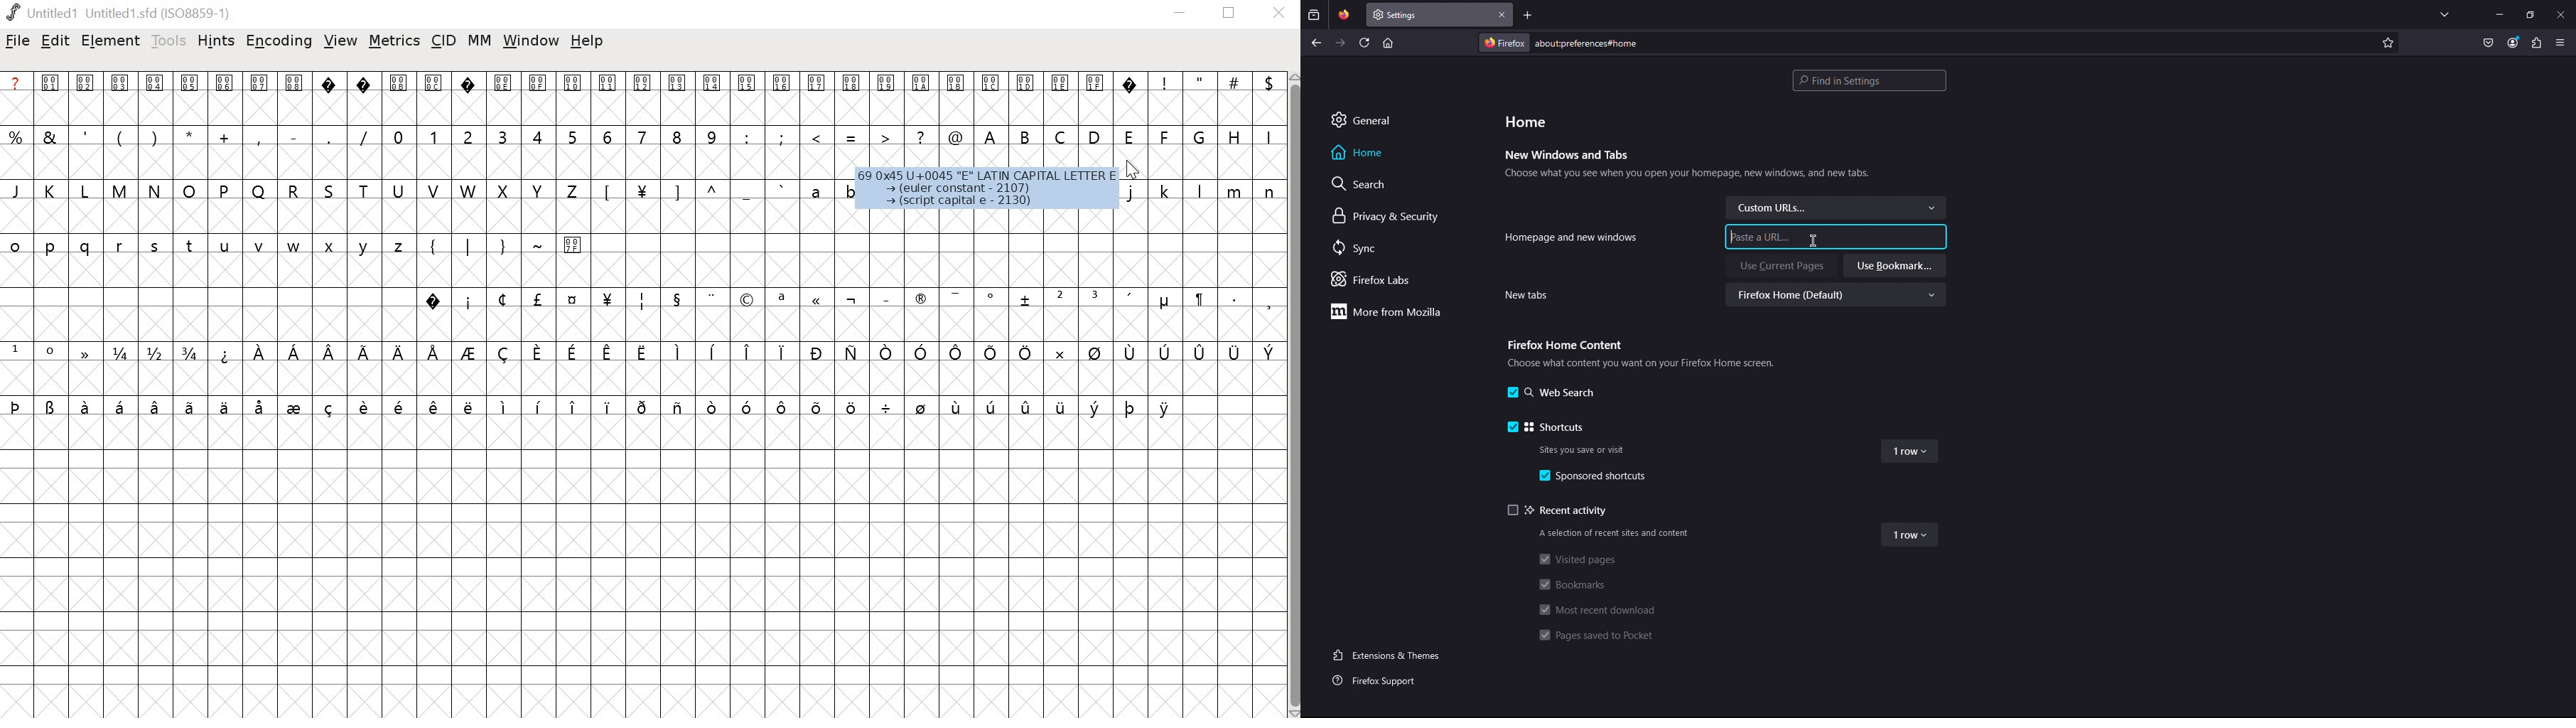 The width and height of the screenshot is (2576, 728). What do you see at coordinates (2560, 14) in the screenshot?
I see `Close` at bounding box center [2560, 14].